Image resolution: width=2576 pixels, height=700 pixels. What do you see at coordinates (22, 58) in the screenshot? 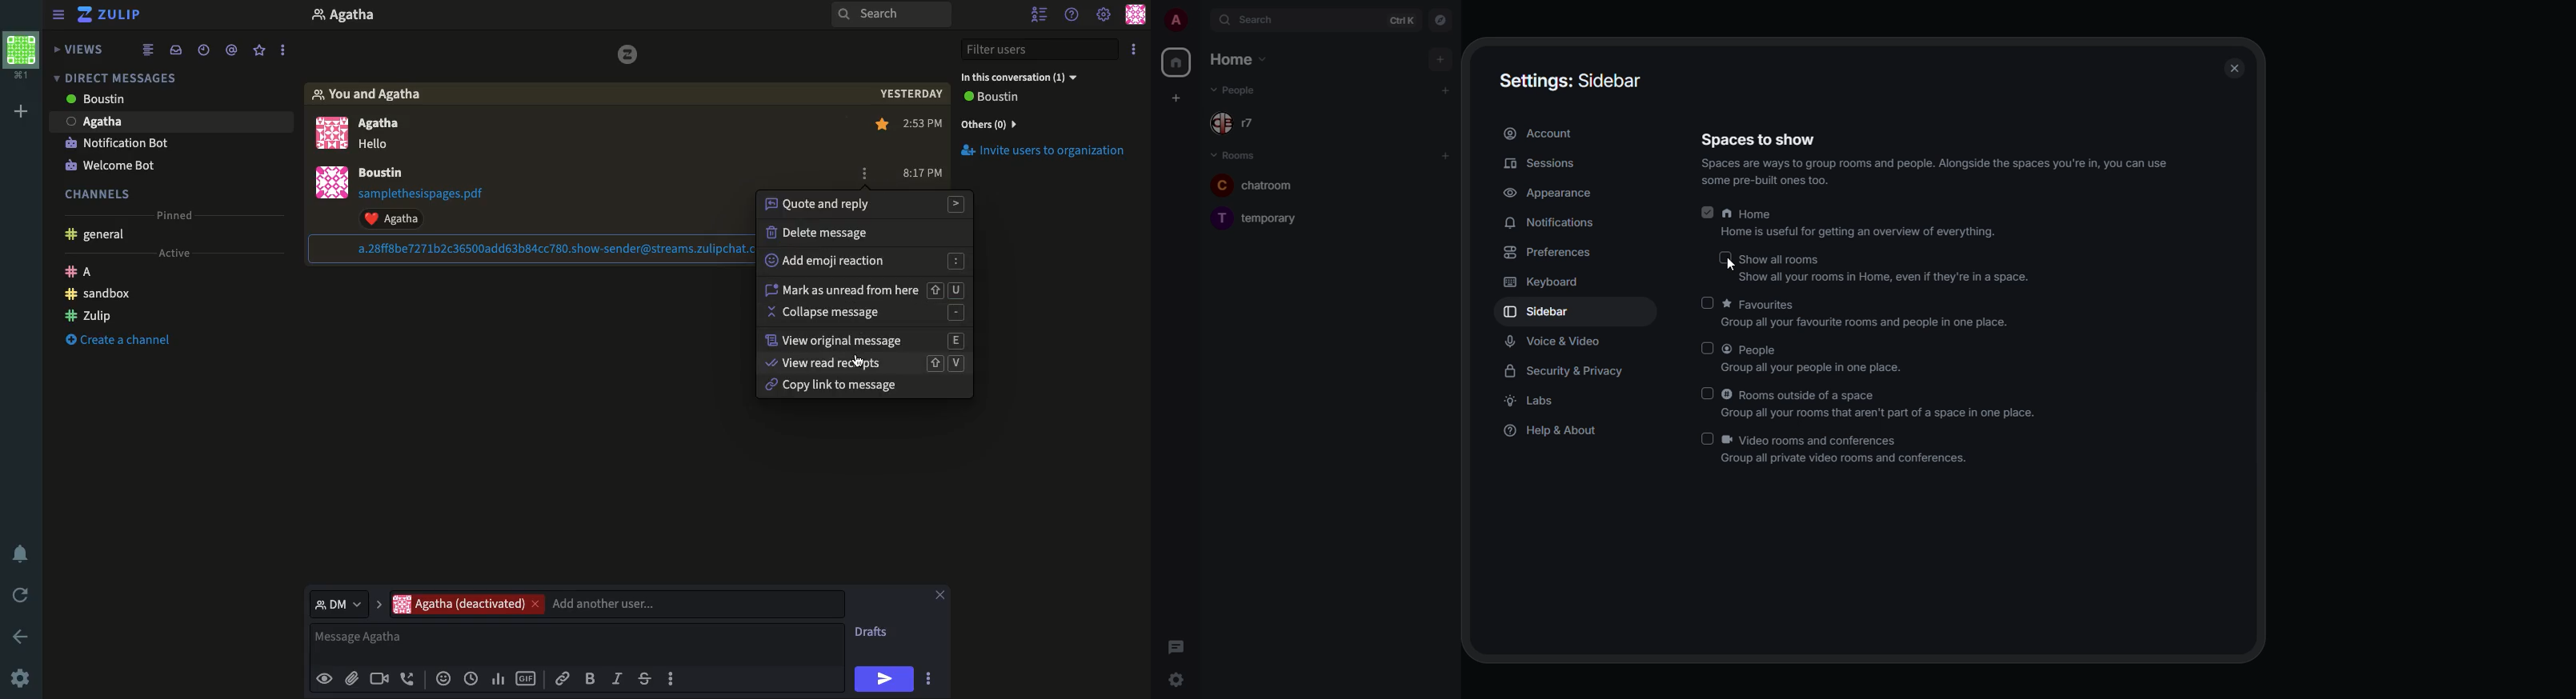
I see `Profile` at bounding box center [22, 58].